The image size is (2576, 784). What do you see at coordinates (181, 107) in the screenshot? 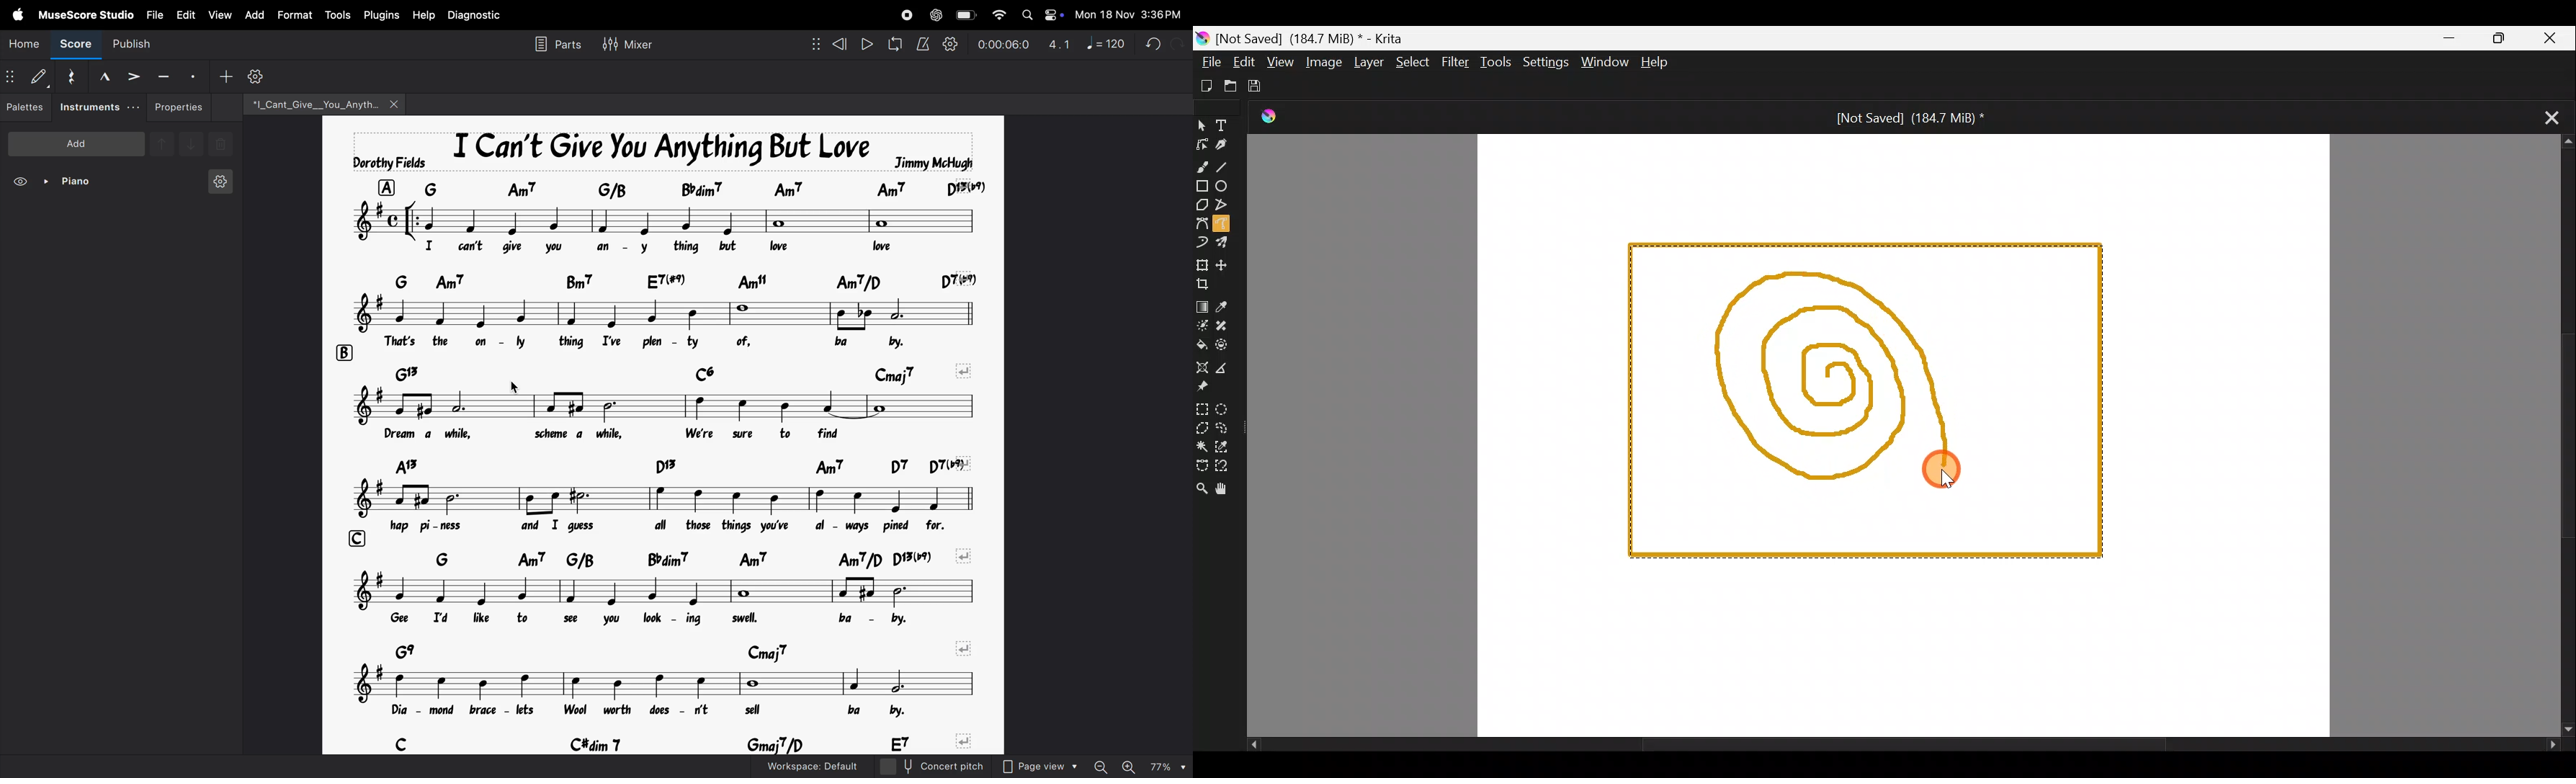
I see `properties` at bounding box center [181, 107].